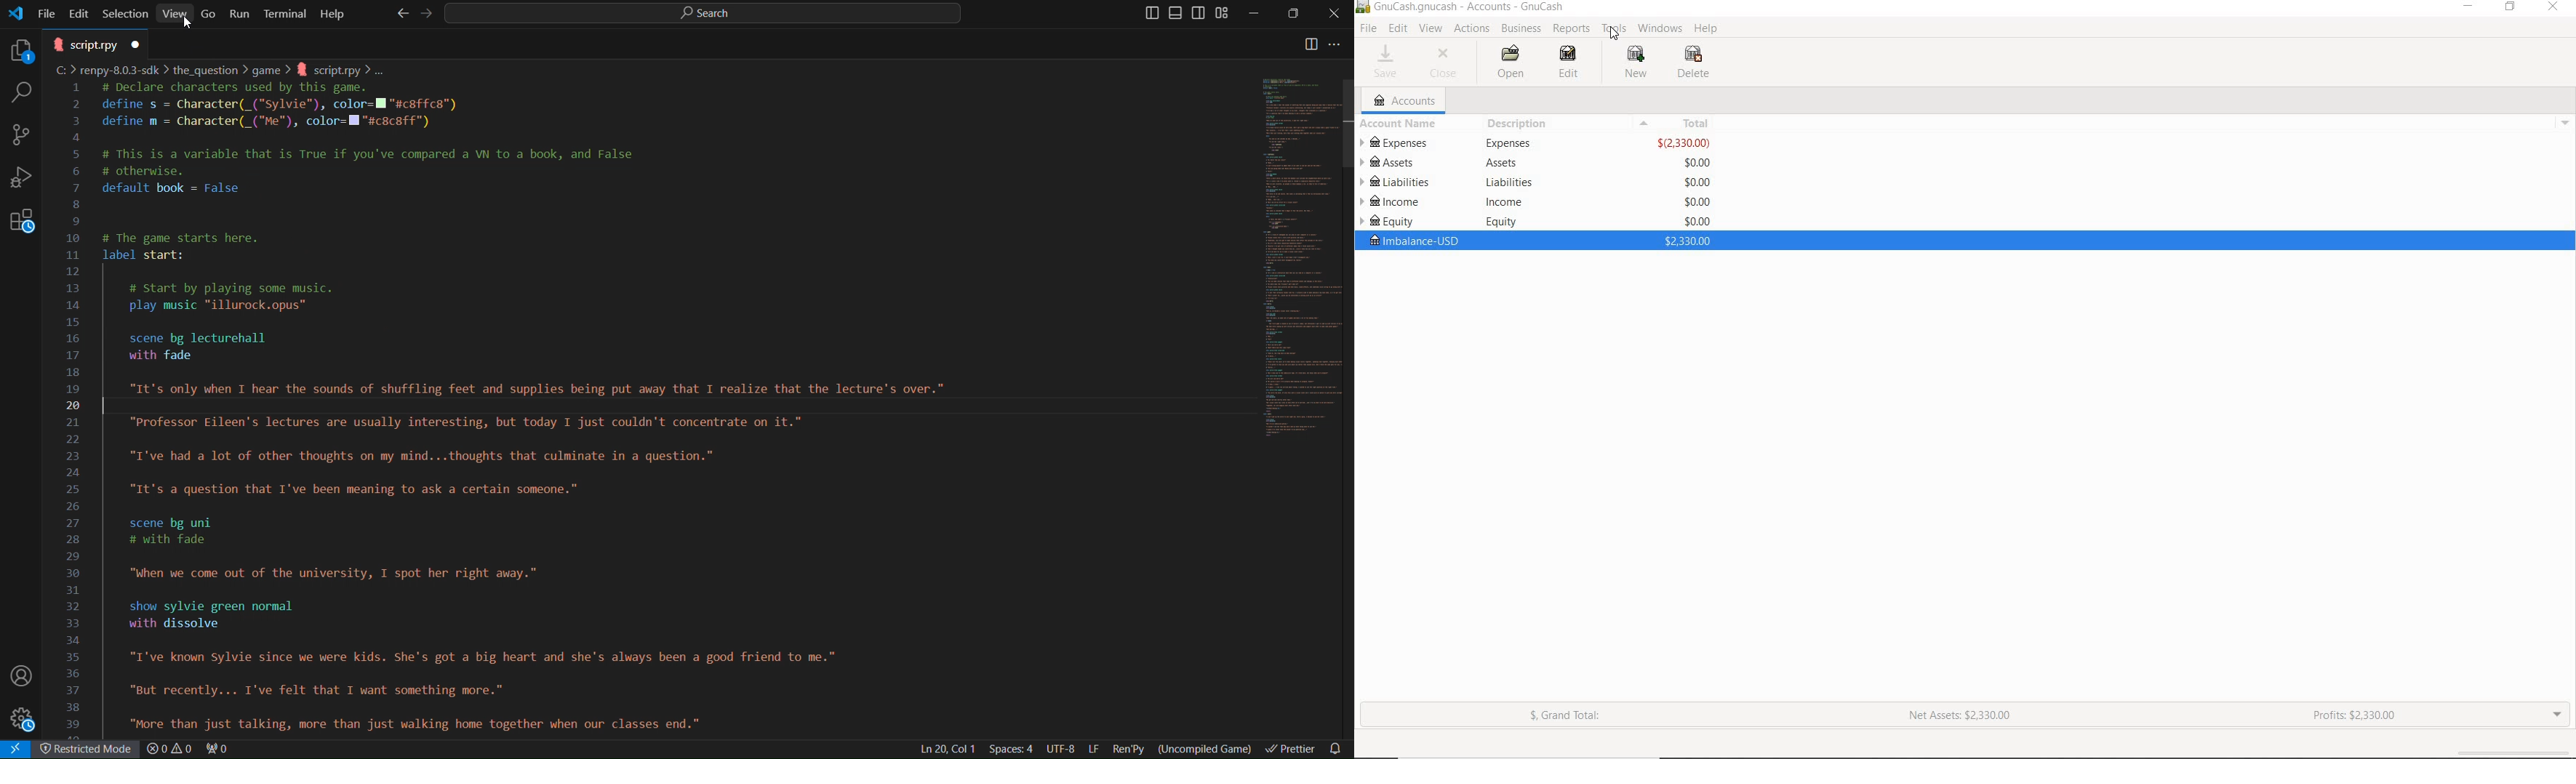  Describe the element at coordinates (1612, 29) in the screenshot. I see `TOOLS` at that location.